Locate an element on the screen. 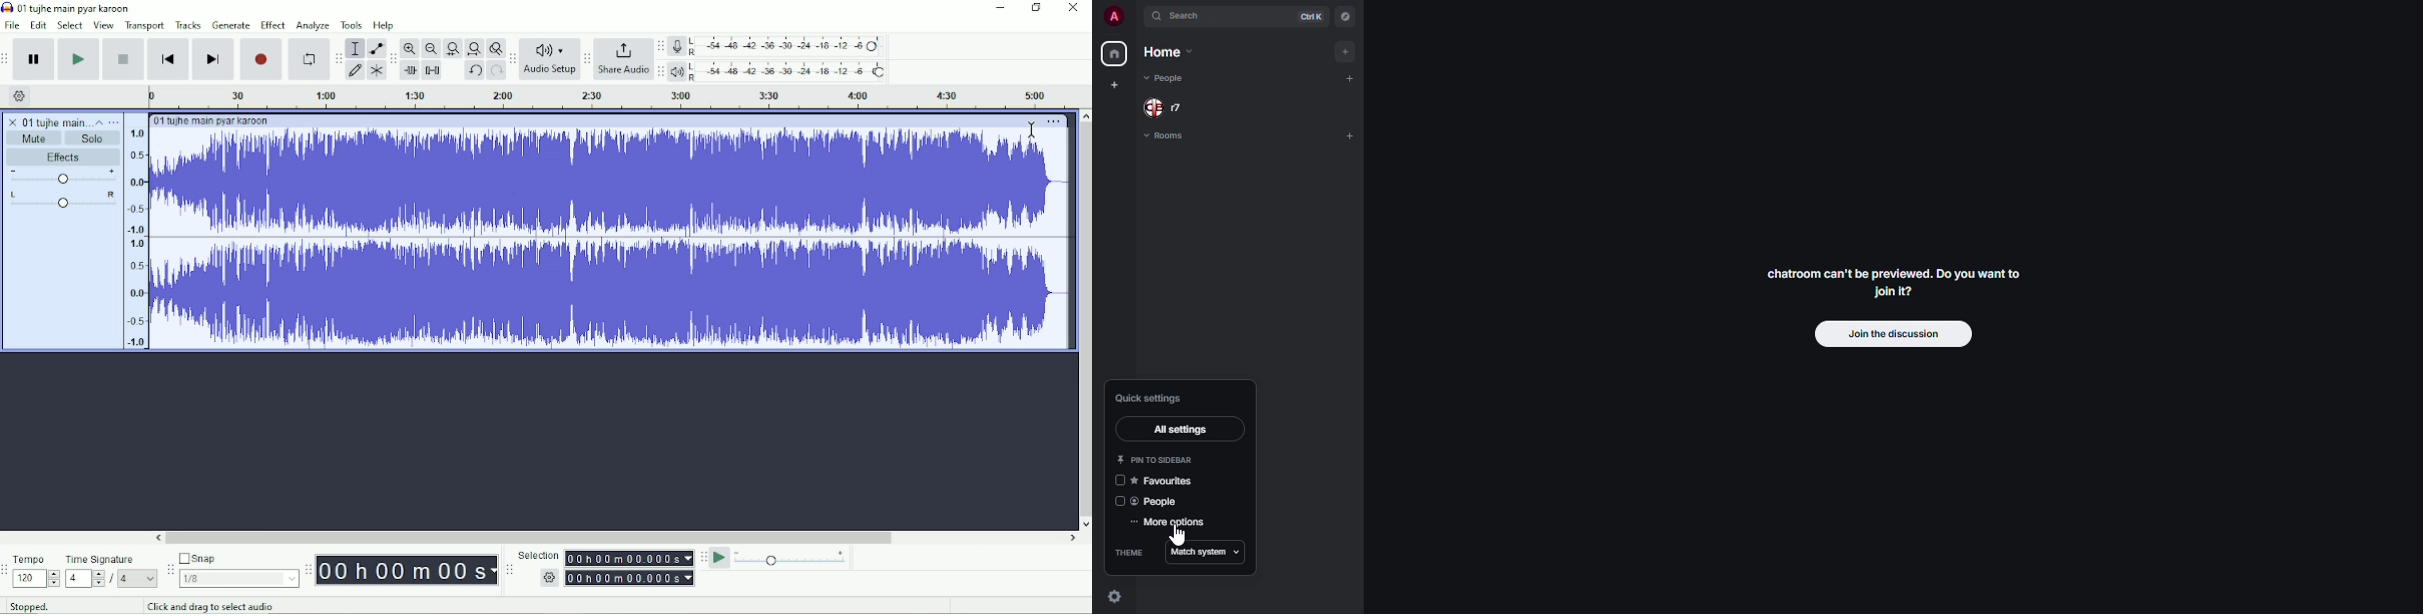 This screenshot has width=2436, height=616. Play-at-speed is located at coordinates (721, 558).